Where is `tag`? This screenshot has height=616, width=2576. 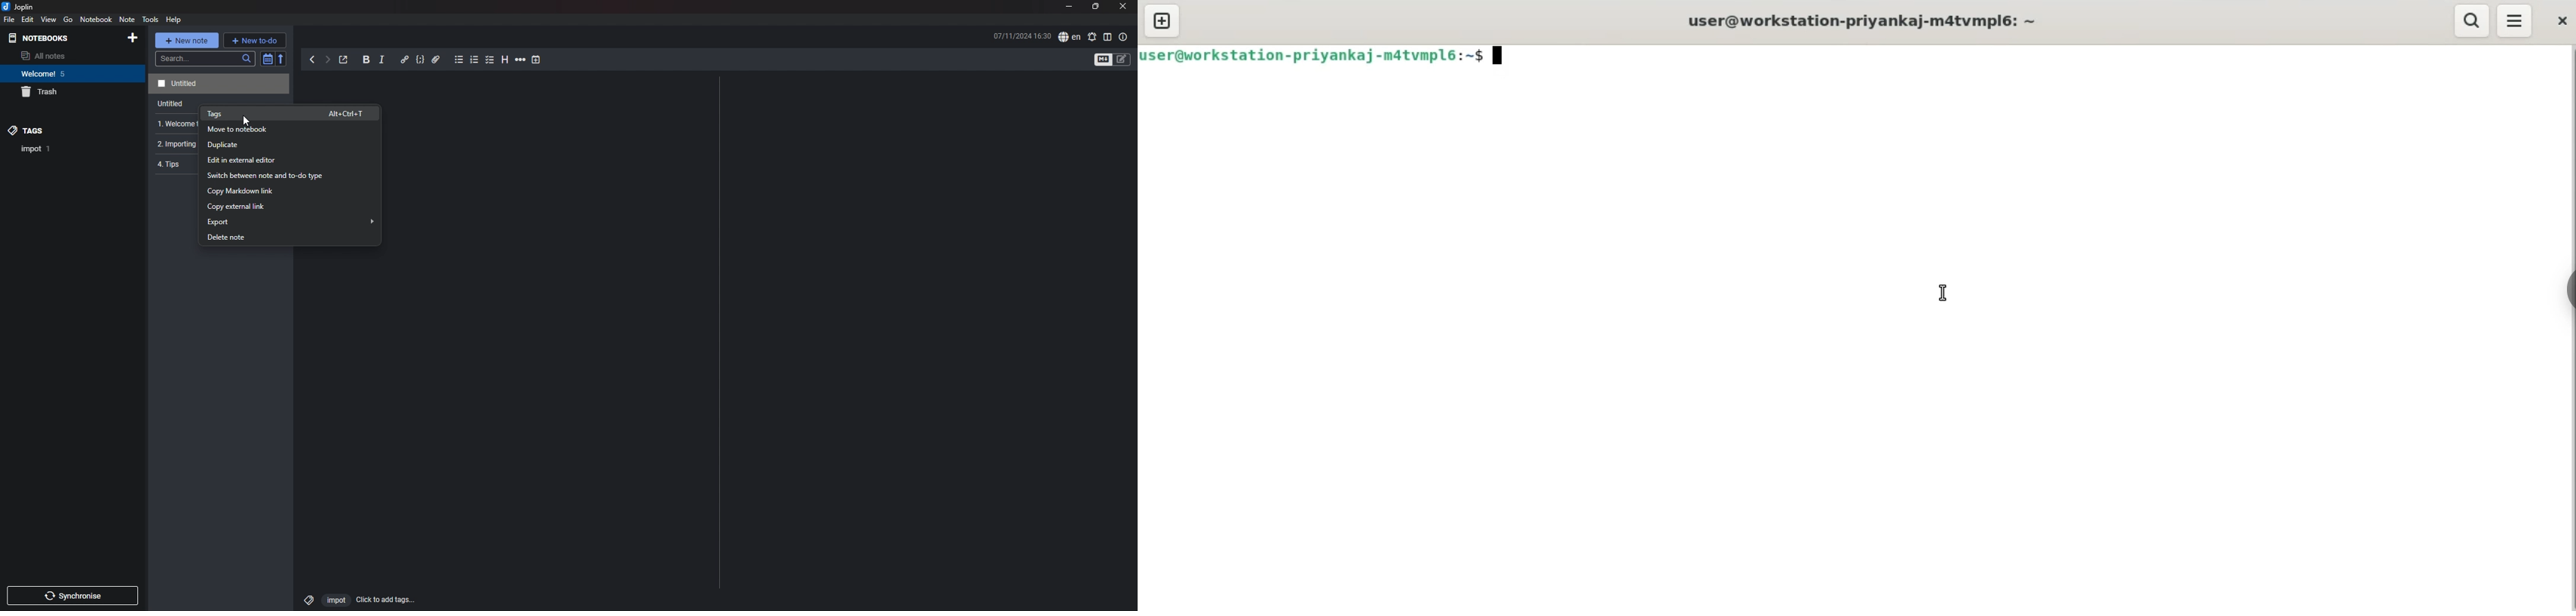
tag is located at coordinates (307, 598).